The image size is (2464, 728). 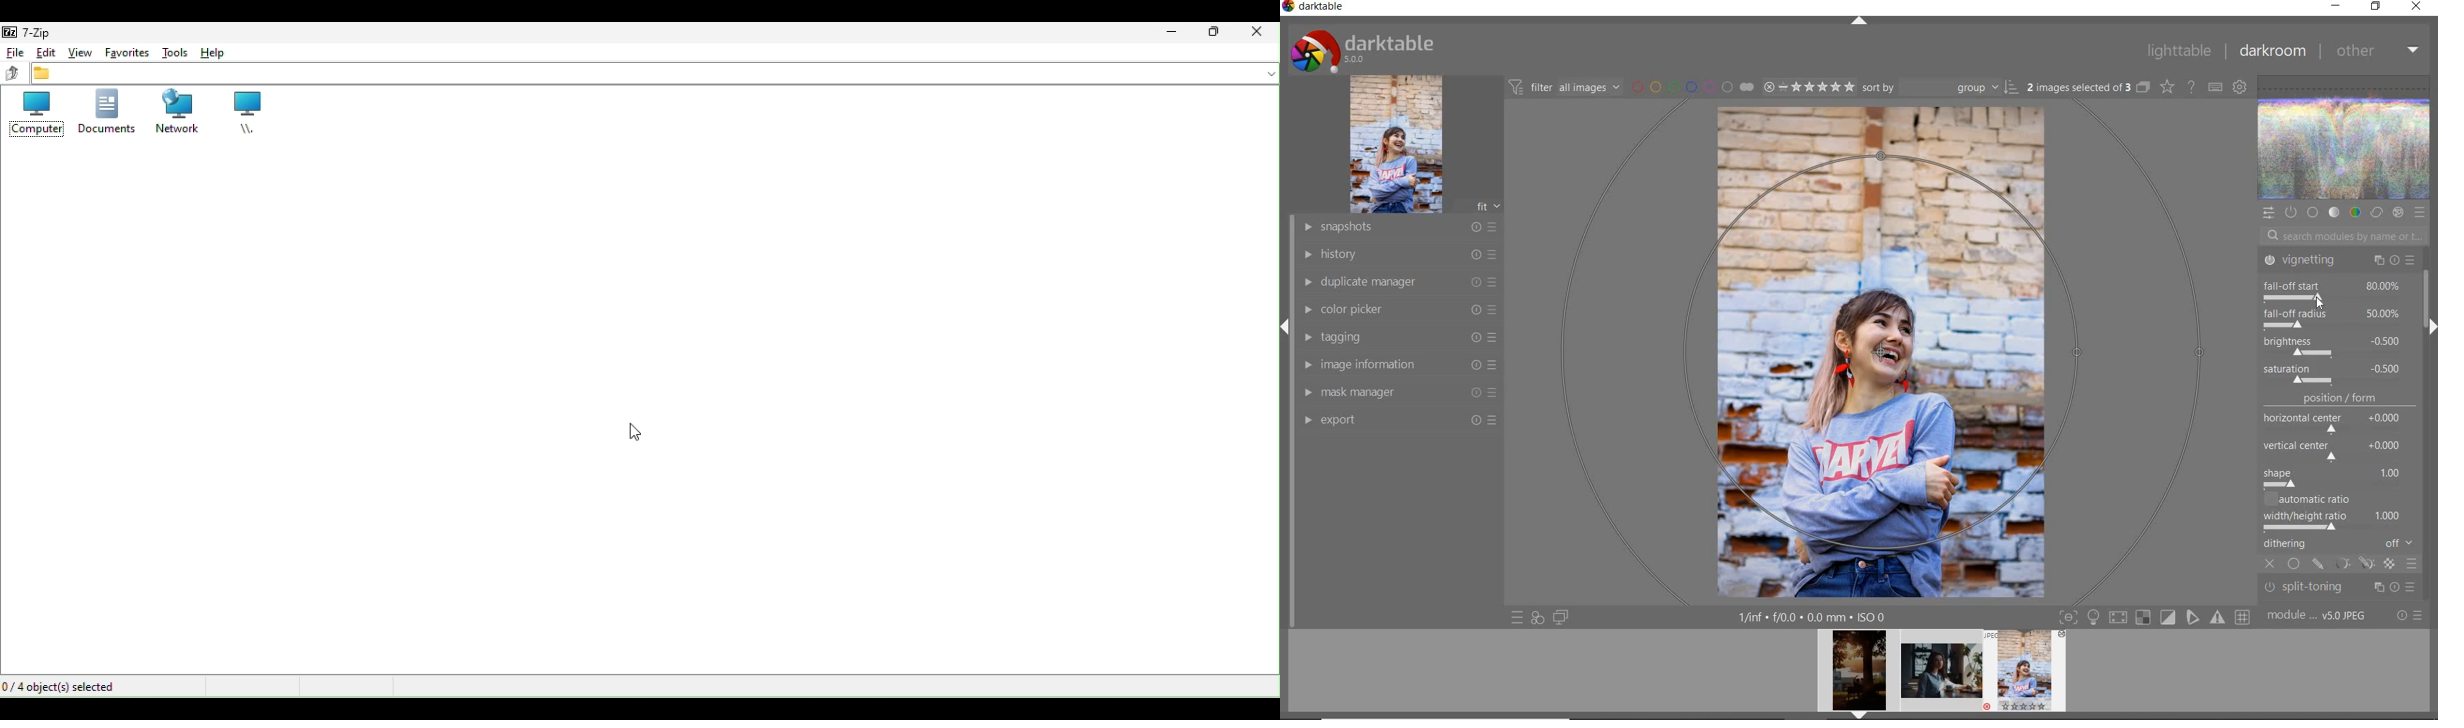 I want to click on Tools, so click(x=175, y=53).